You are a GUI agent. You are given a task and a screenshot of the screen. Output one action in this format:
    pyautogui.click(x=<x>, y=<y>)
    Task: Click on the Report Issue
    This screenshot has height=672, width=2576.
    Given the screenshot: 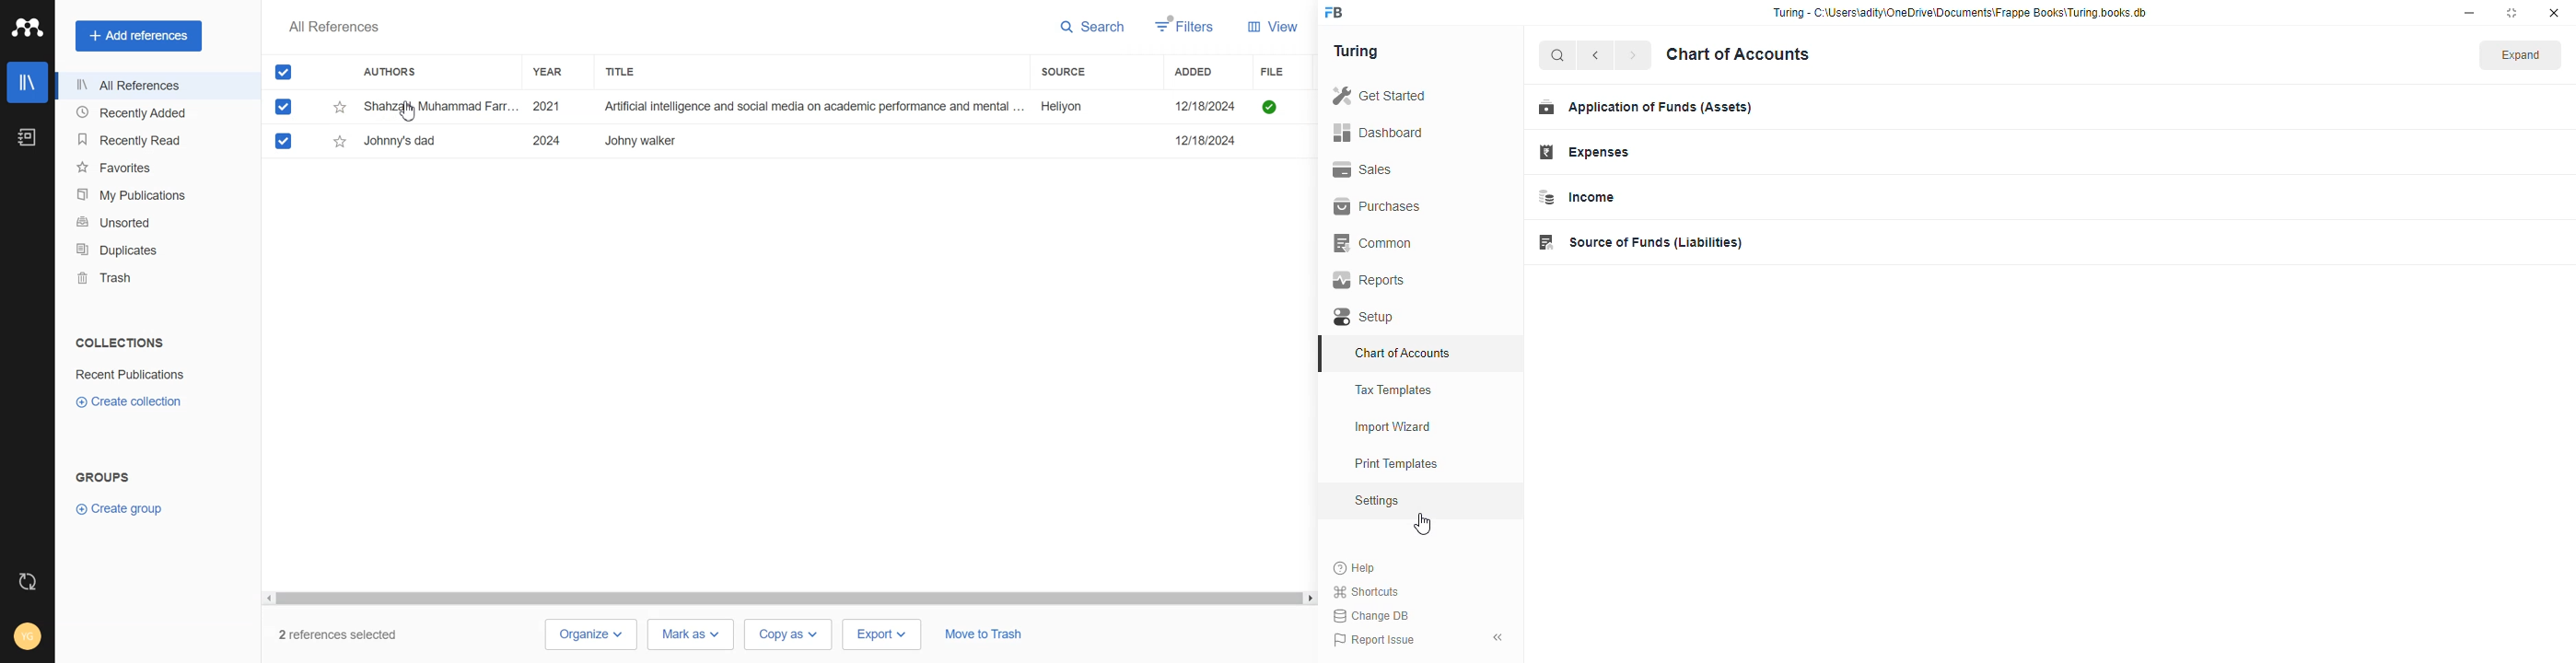 What is the action you would take?
    pyautogui.click(x=1376, y=640)
    